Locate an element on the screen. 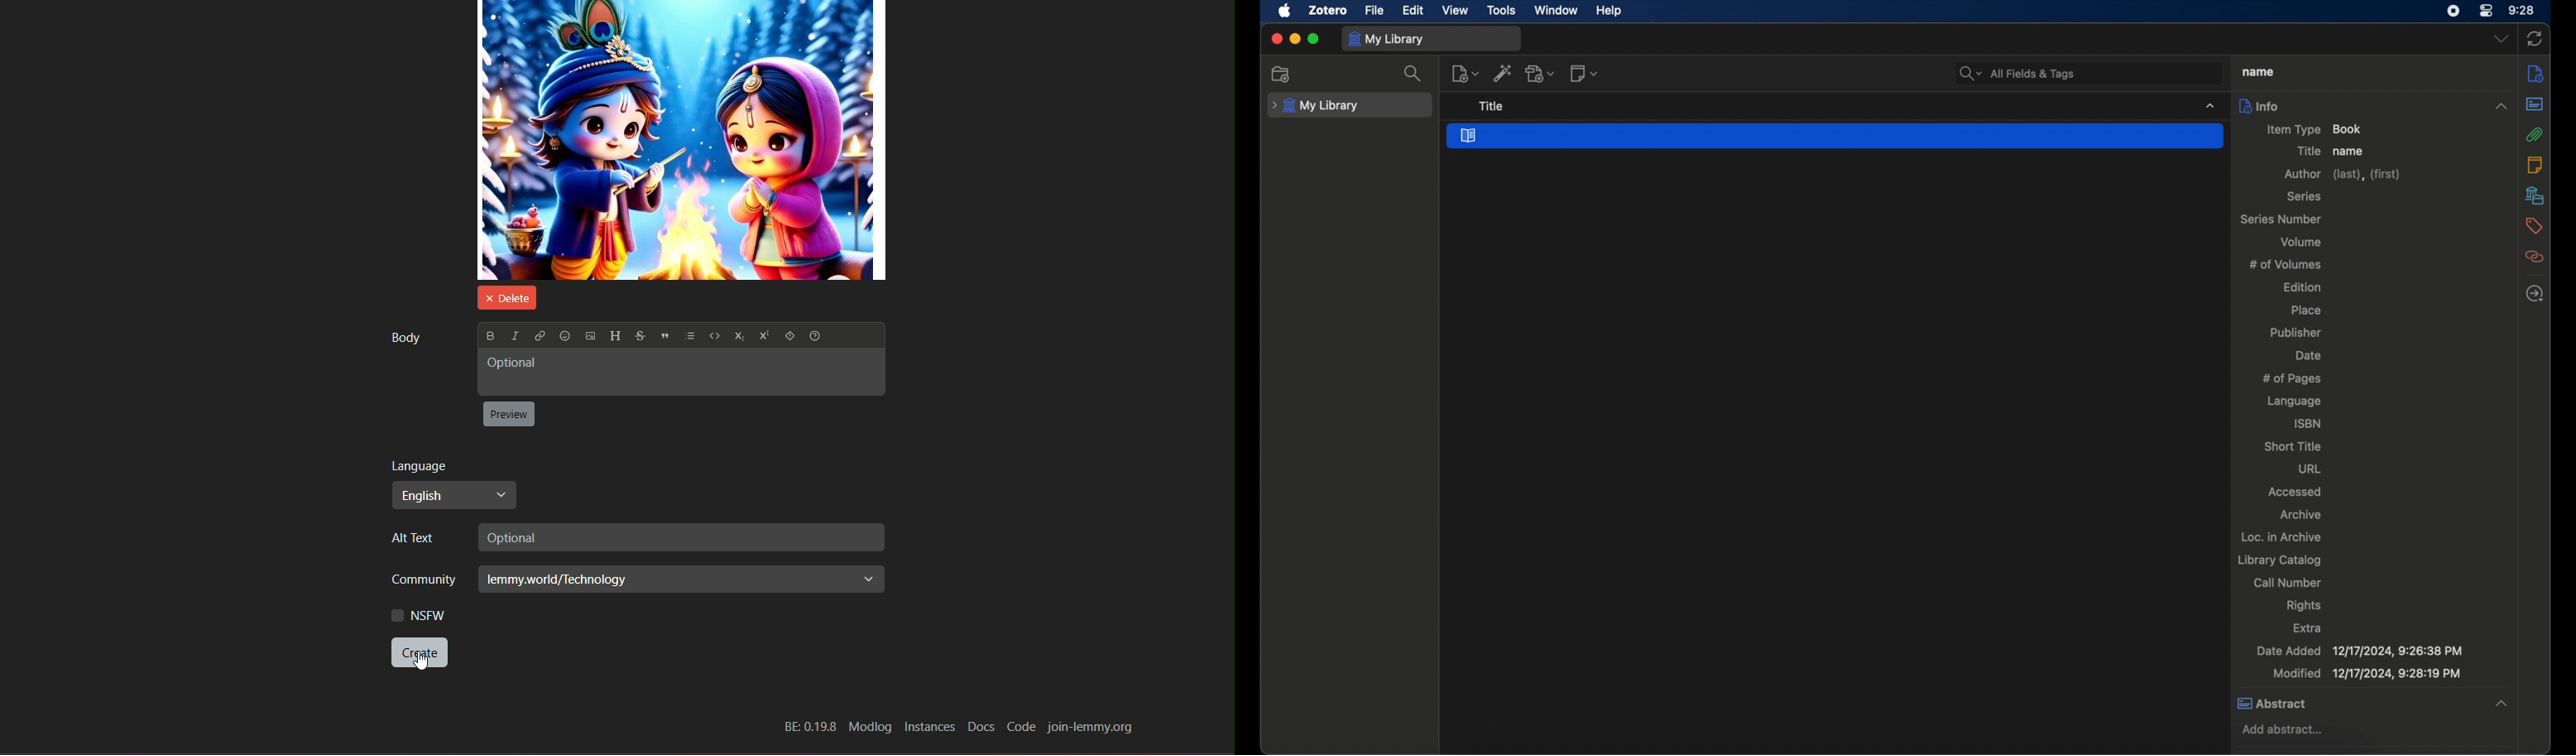 The width and height of the screenshot is (2576, 756). call number is located at coordinates (2288, 582).